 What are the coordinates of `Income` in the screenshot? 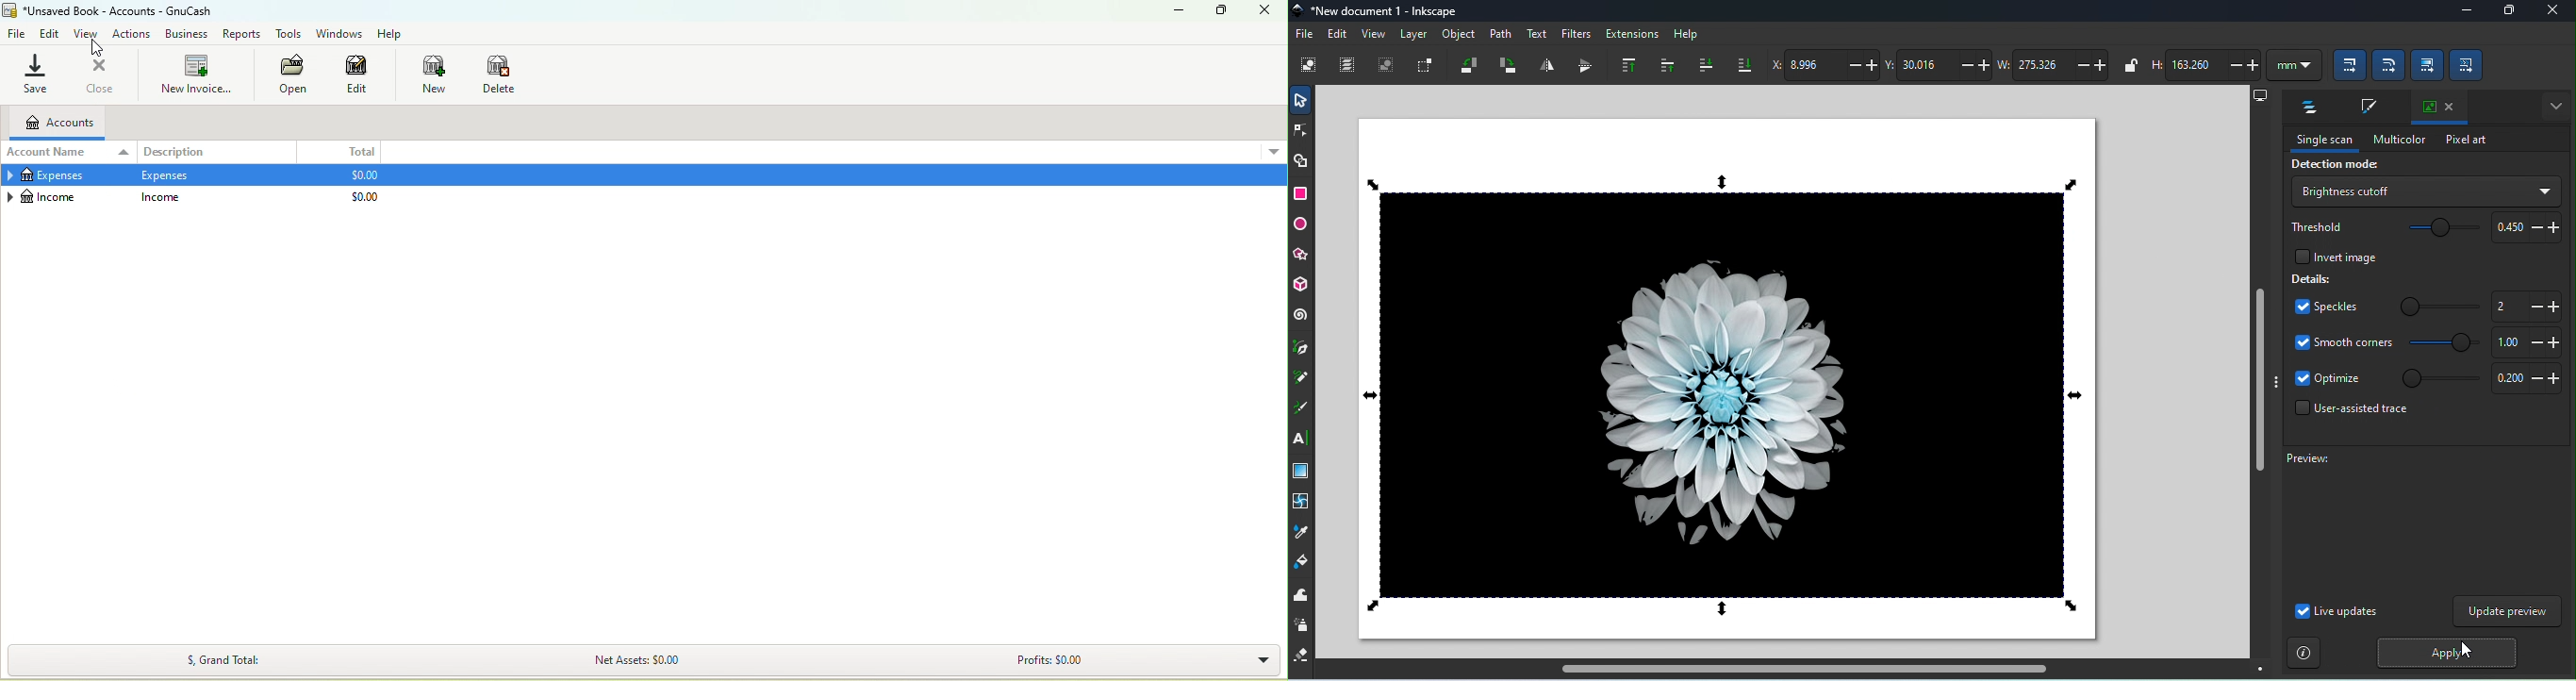 It's located at (51, 198).